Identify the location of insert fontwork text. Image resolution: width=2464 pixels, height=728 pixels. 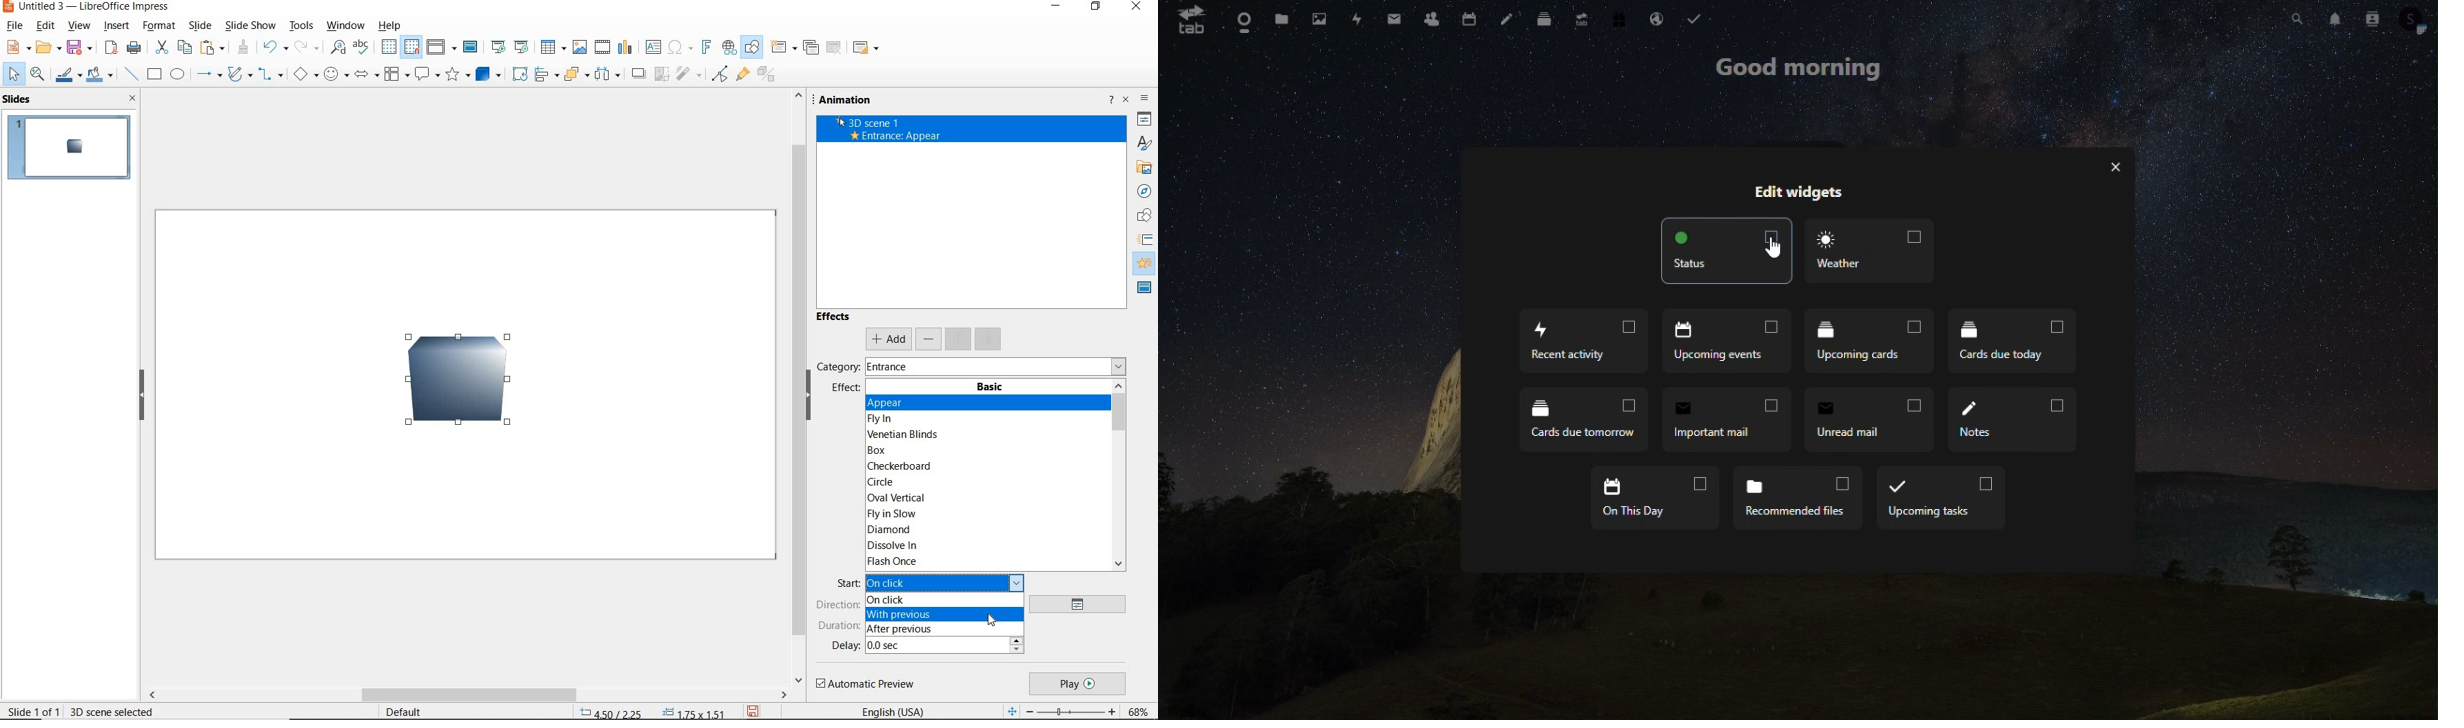
(706, 48).